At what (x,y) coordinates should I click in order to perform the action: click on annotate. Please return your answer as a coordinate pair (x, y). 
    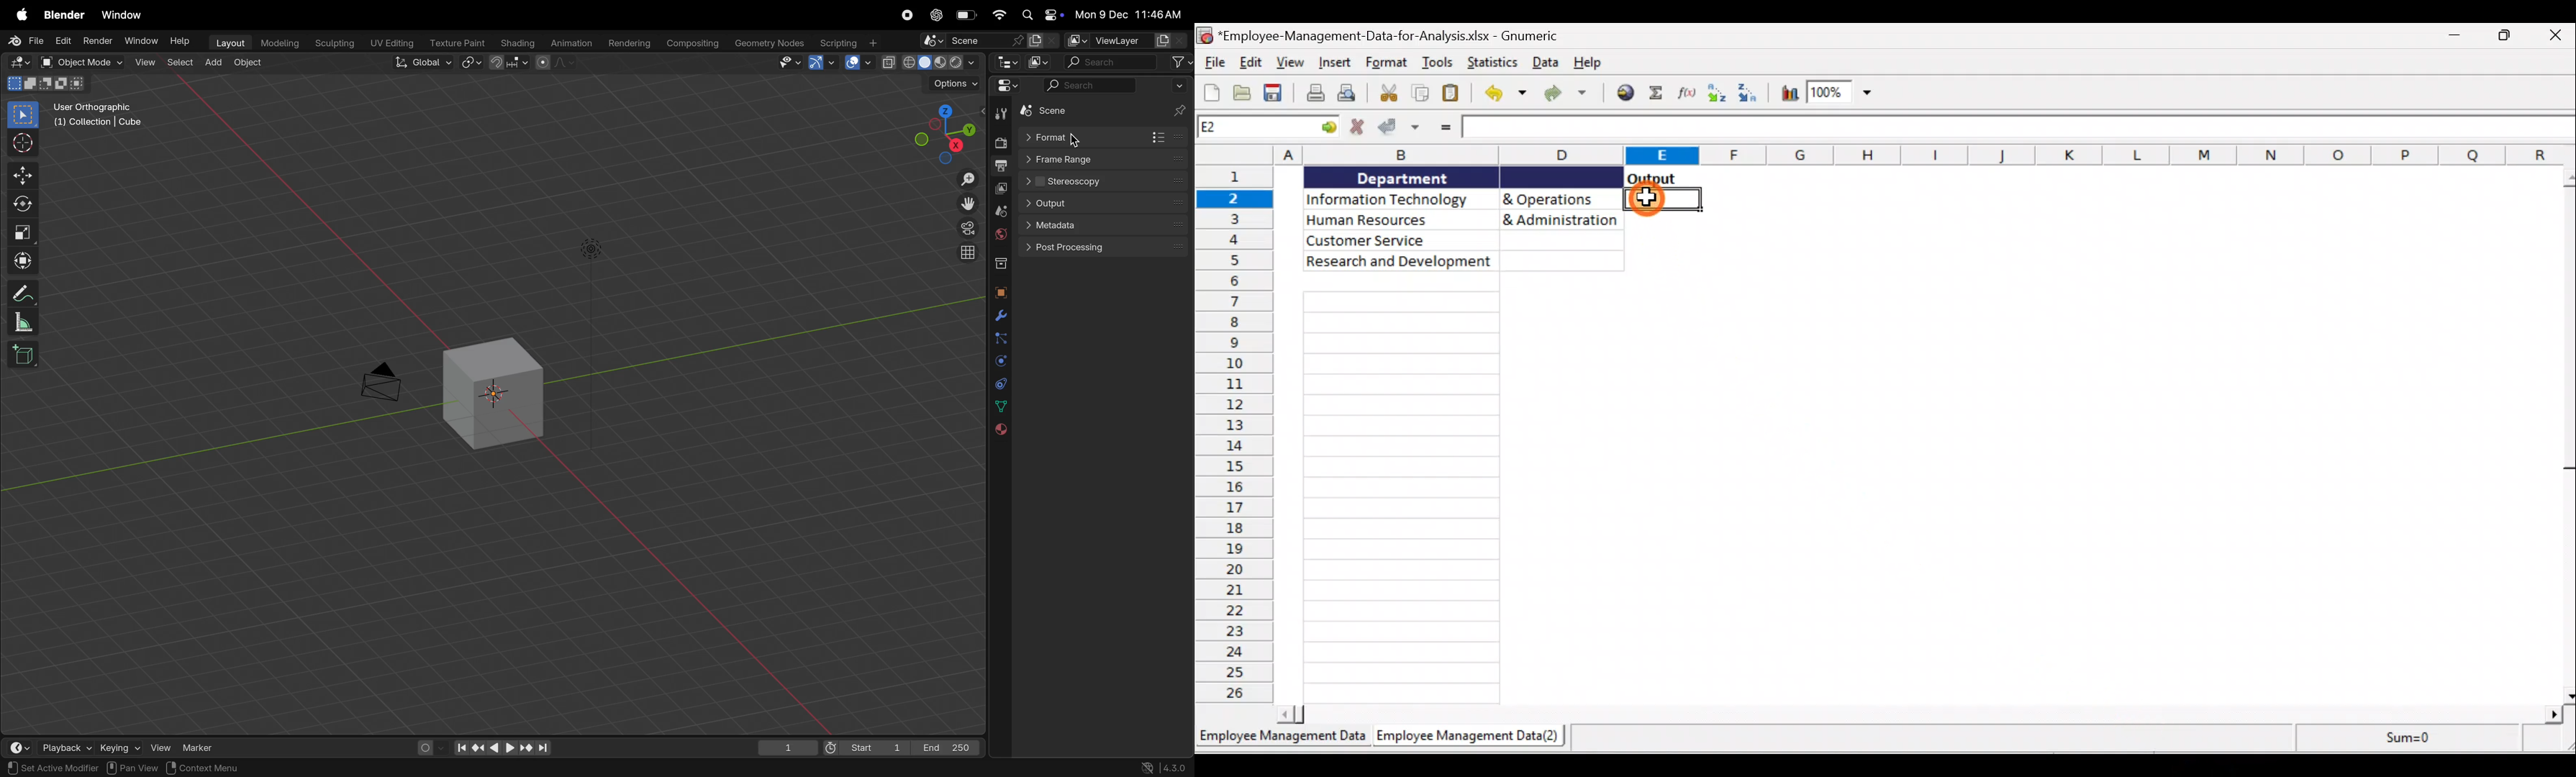
    Looking at the image, I should click on (20, 293).